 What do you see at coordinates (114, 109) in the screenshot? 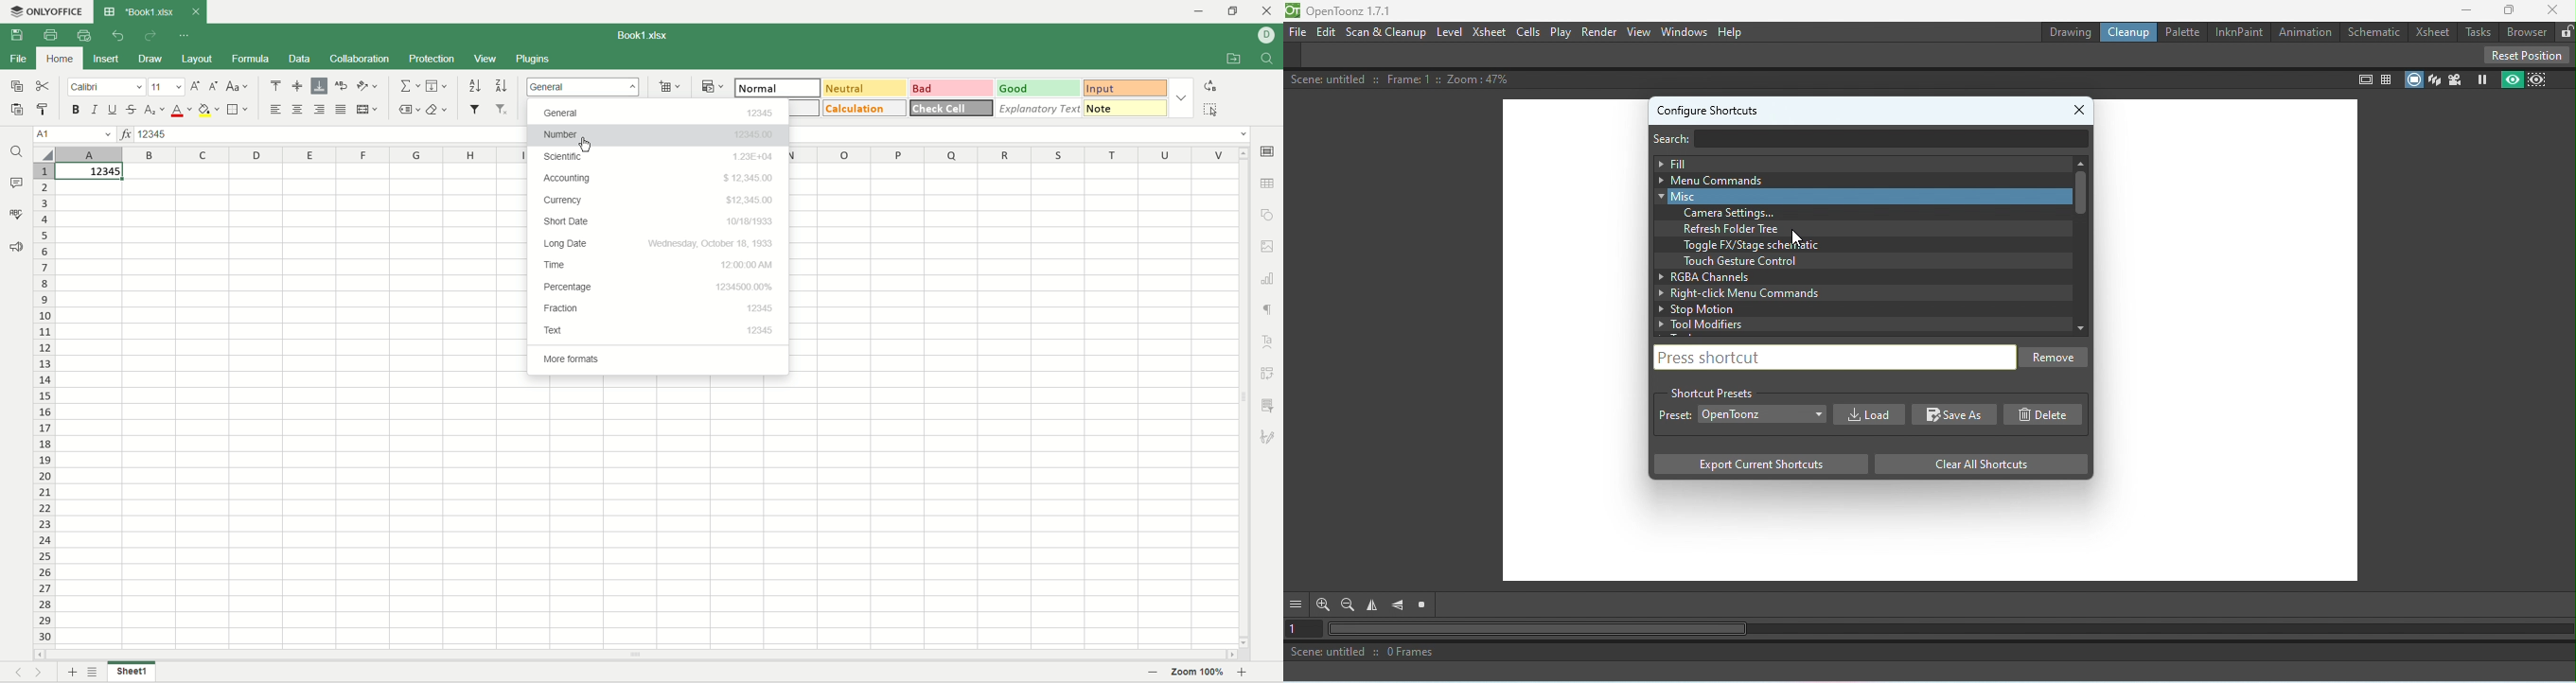
I see `underline` at bounding box center [114, 109].